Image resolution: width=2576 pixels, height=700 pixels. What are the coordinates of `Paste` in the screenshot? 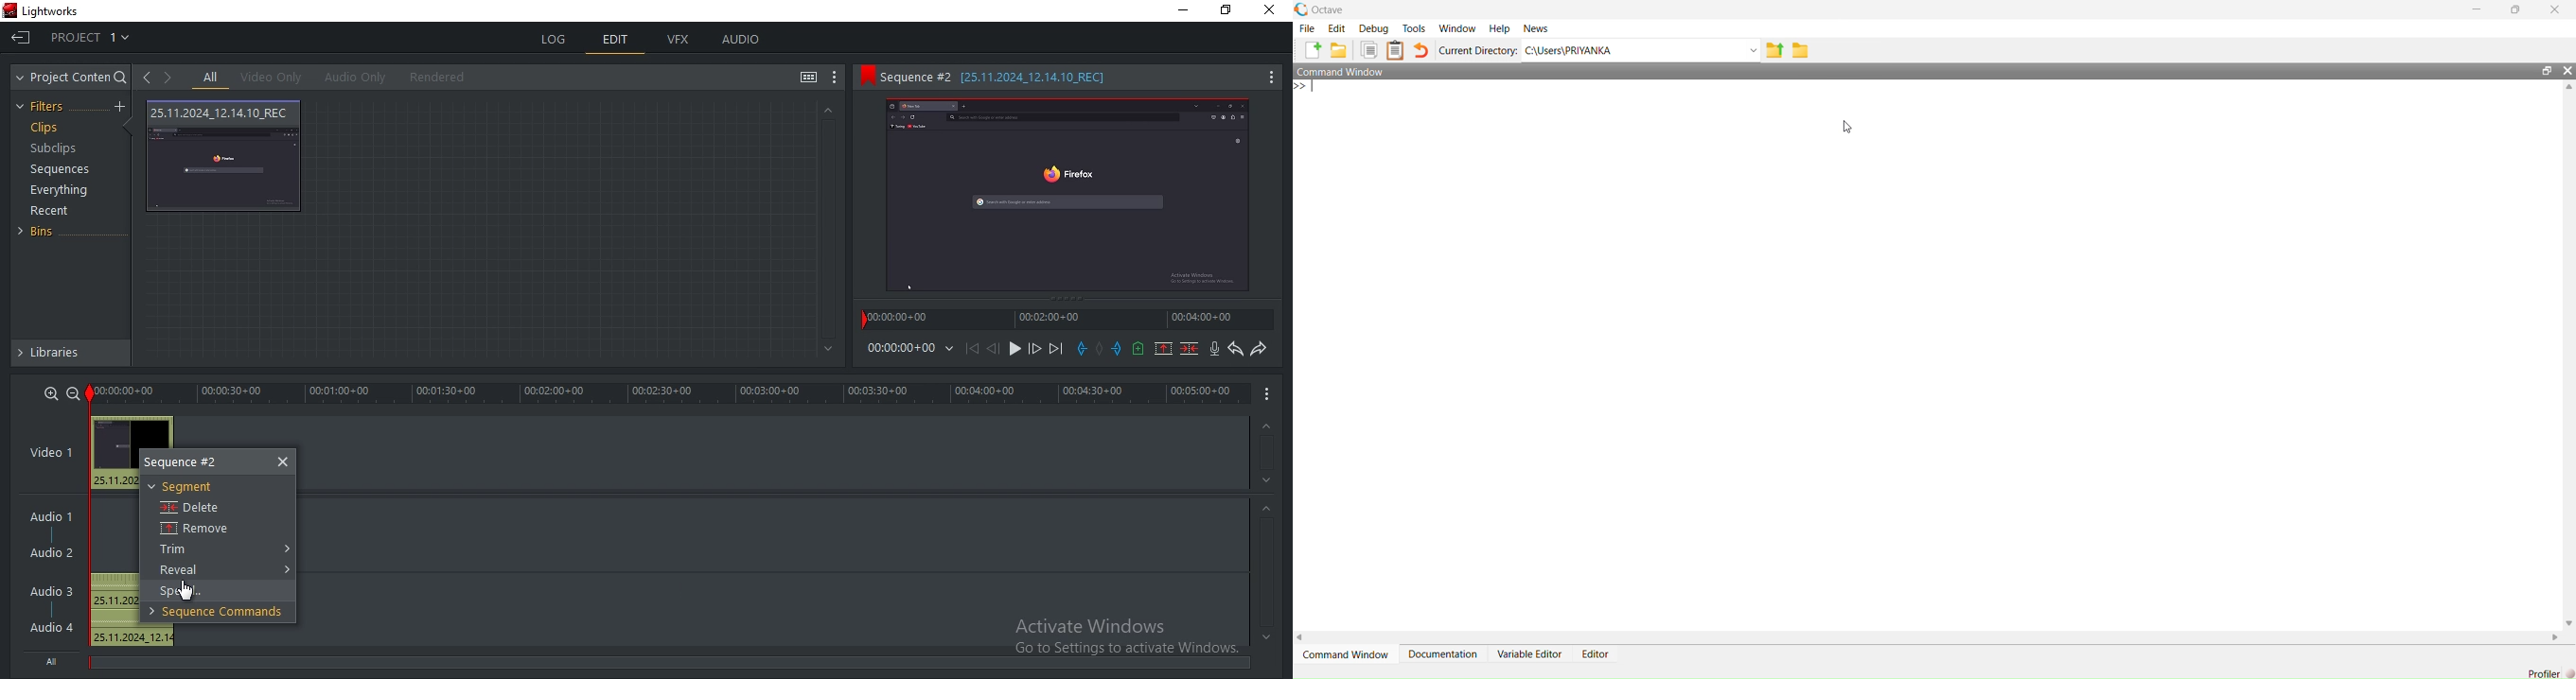 It's located at (1395, 49).